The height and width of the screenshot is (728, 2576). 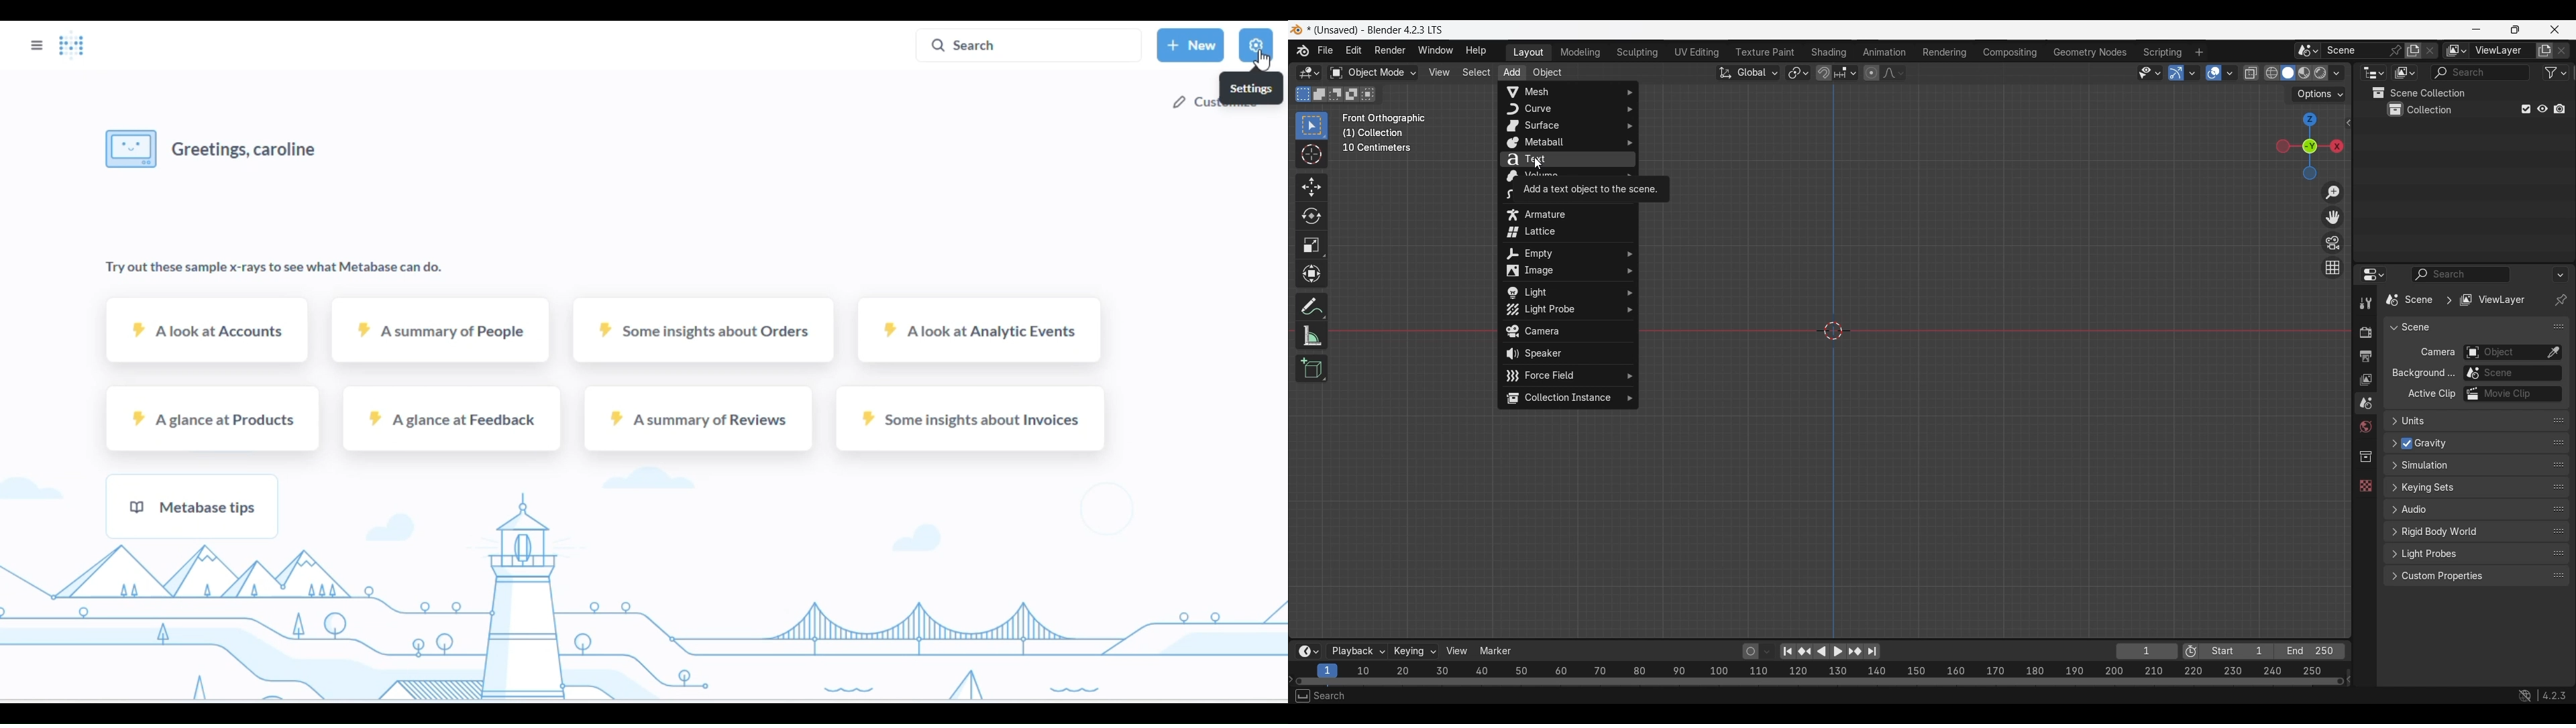 What do you see at coordinates (2333, 242) in the screenshot?
I see `Toggle camera view` at bounding box center [2333, 242].